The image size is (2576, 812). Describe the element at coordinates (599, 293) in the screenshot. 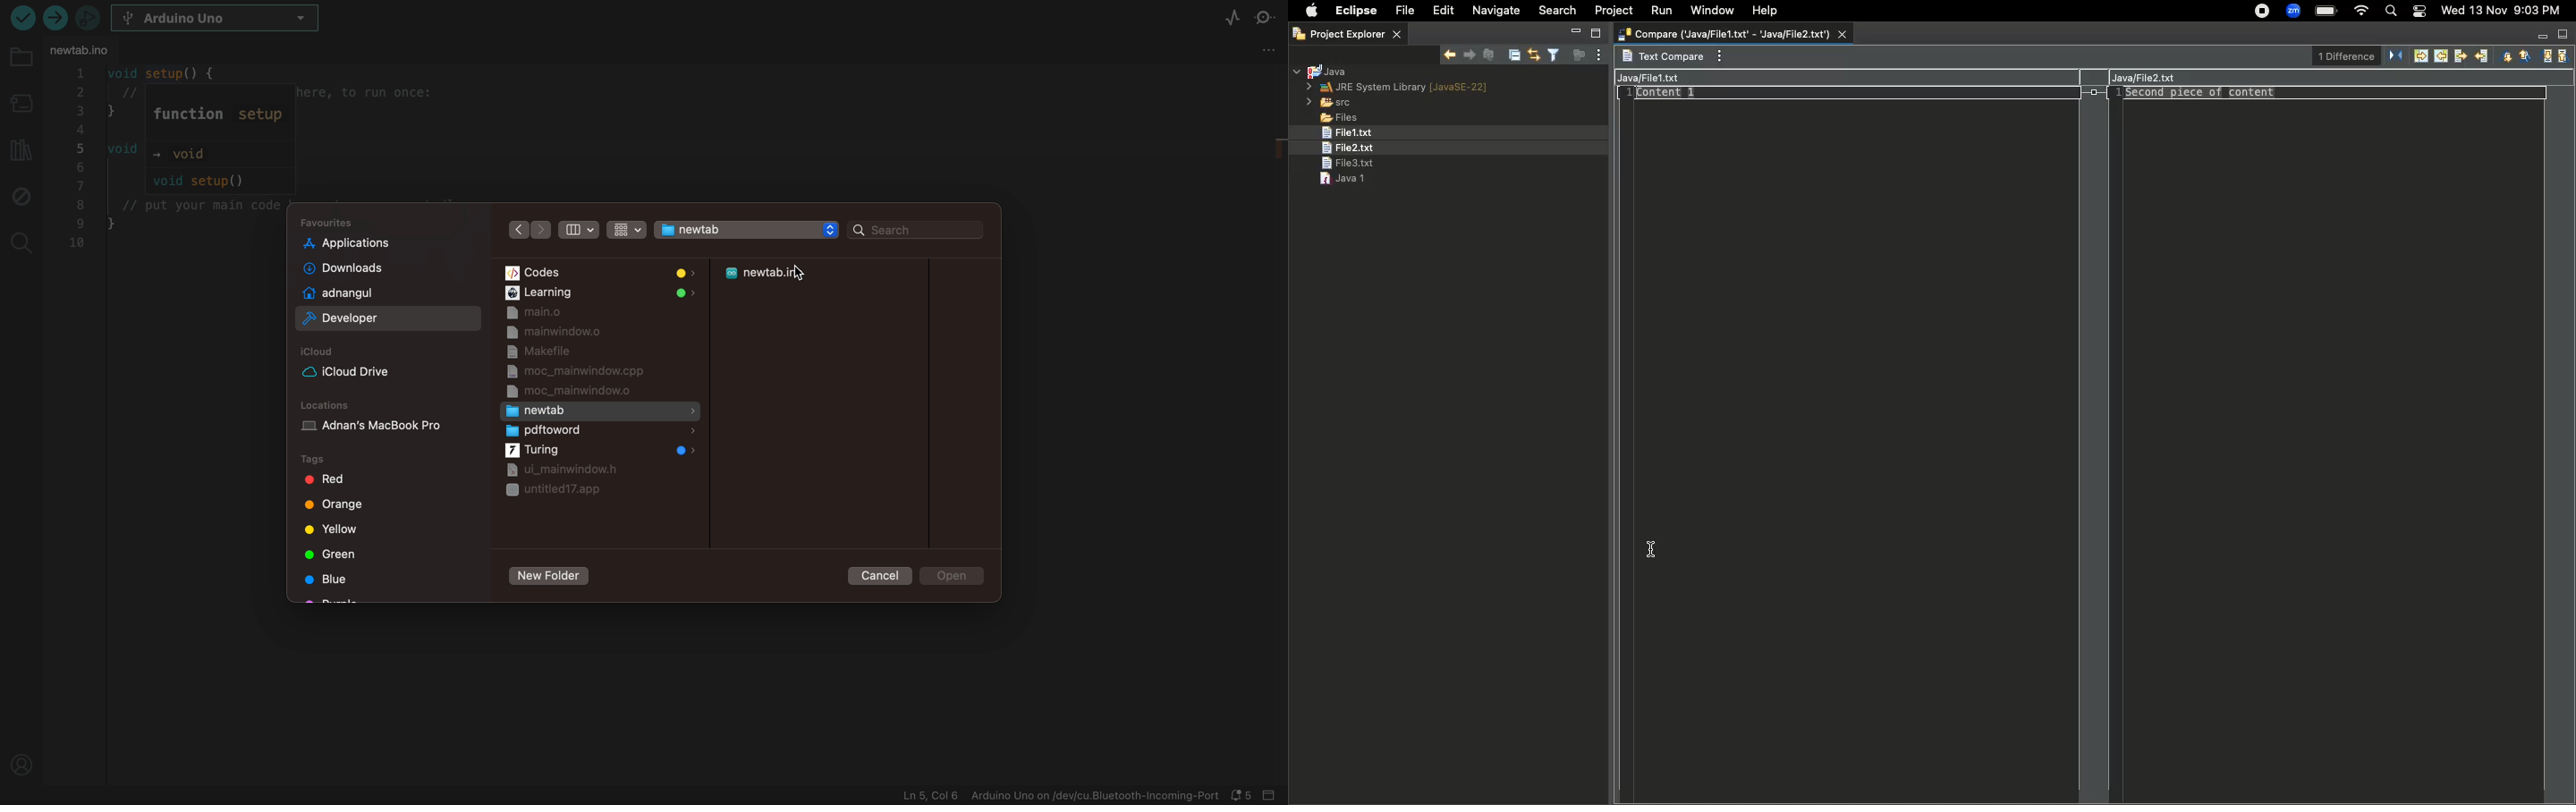

I see `learning` at that location.